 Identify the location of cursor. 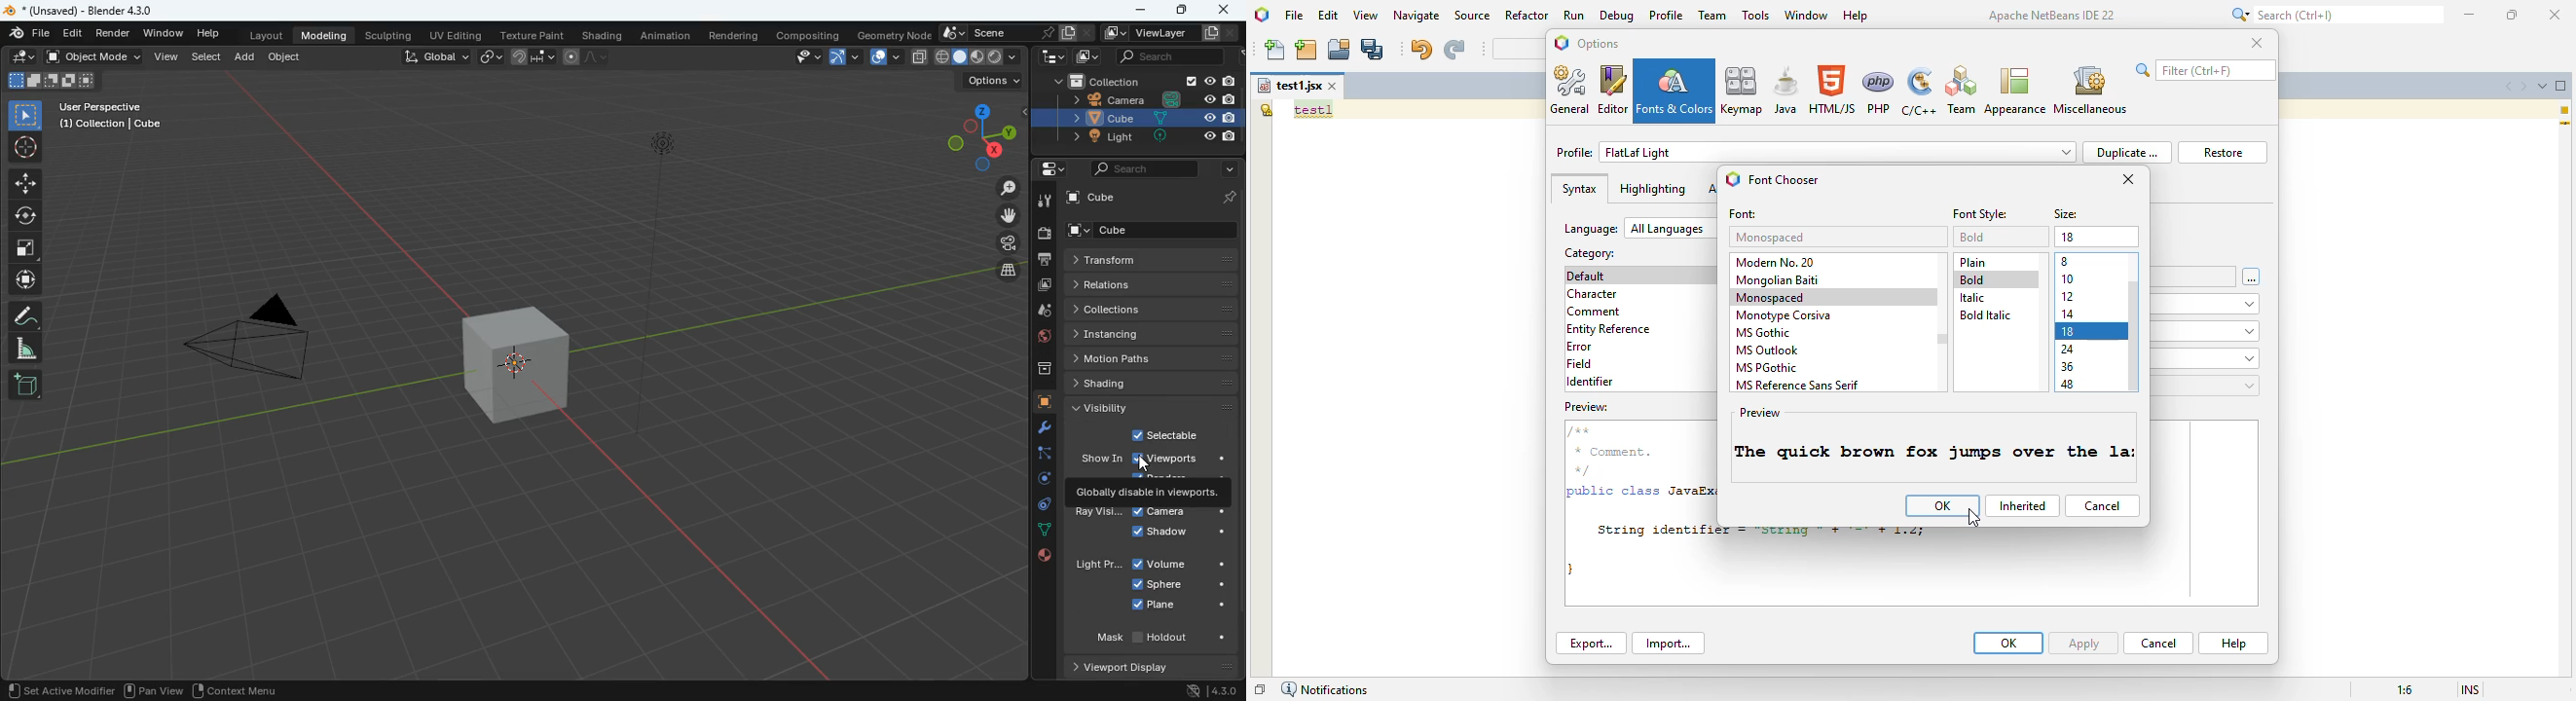
(1145, 463).